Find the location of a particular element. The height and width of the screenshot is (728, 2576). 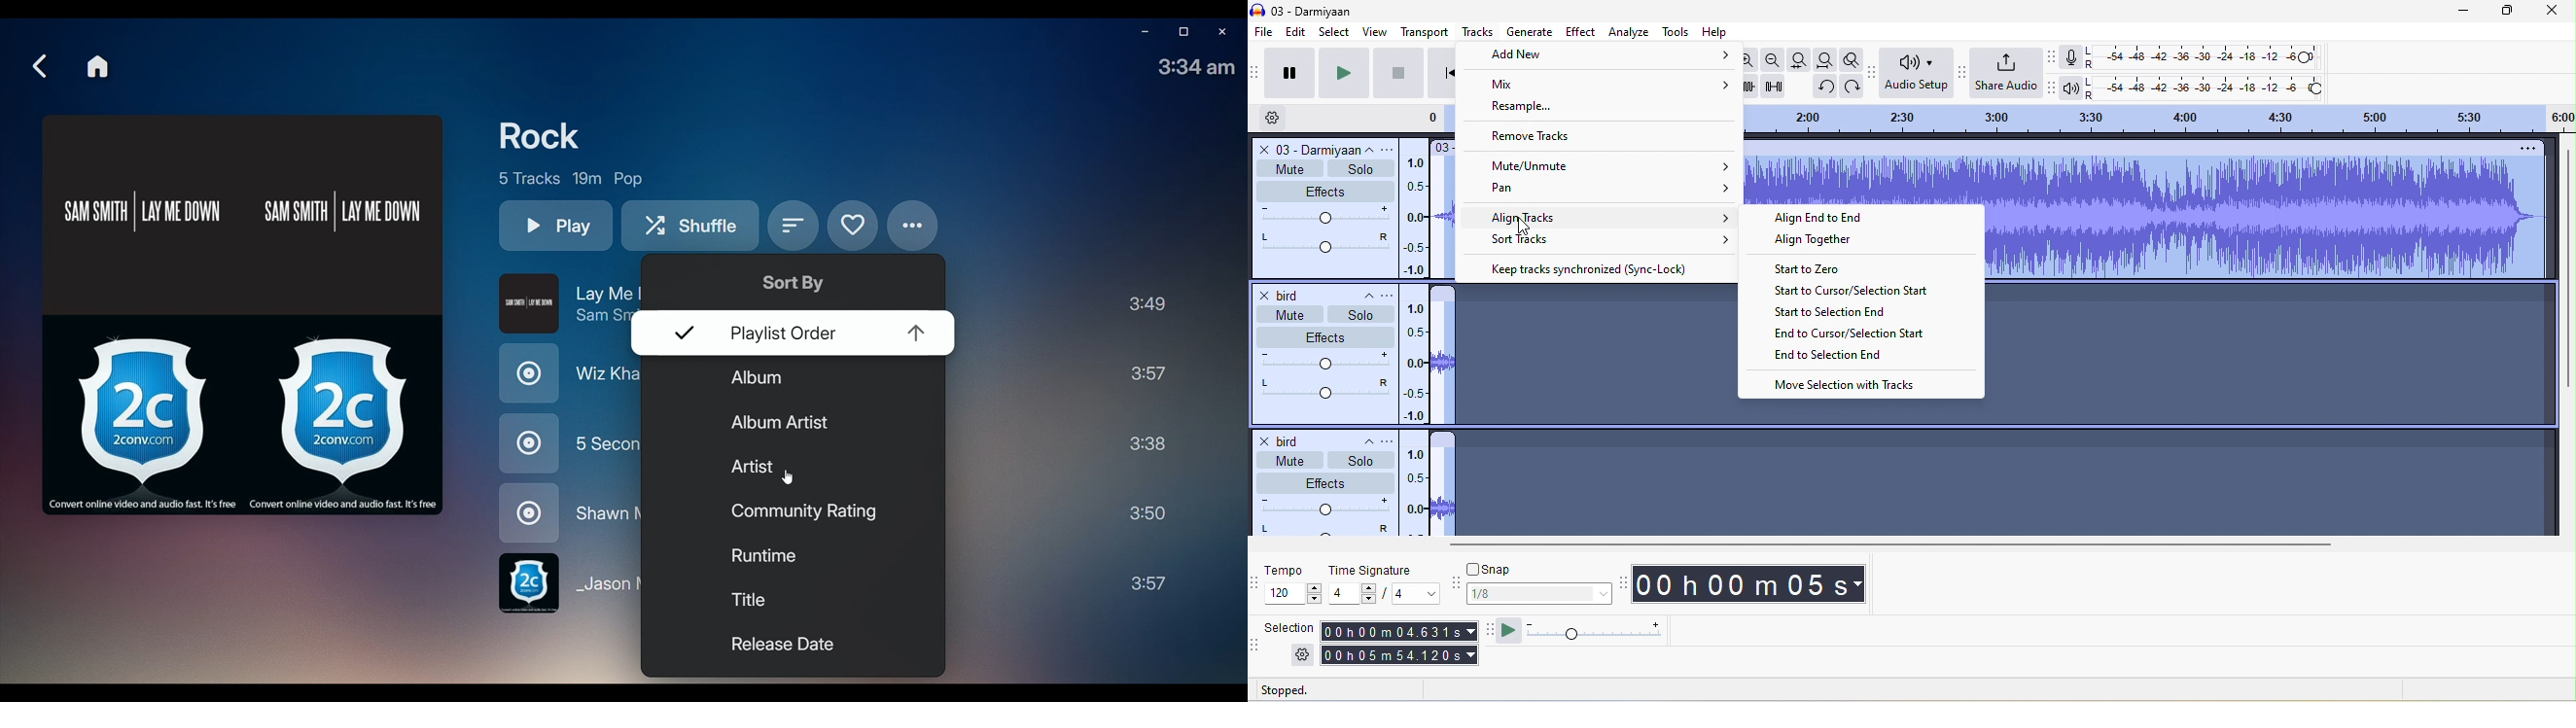

Selected track is located at coordinates (1866, 182).